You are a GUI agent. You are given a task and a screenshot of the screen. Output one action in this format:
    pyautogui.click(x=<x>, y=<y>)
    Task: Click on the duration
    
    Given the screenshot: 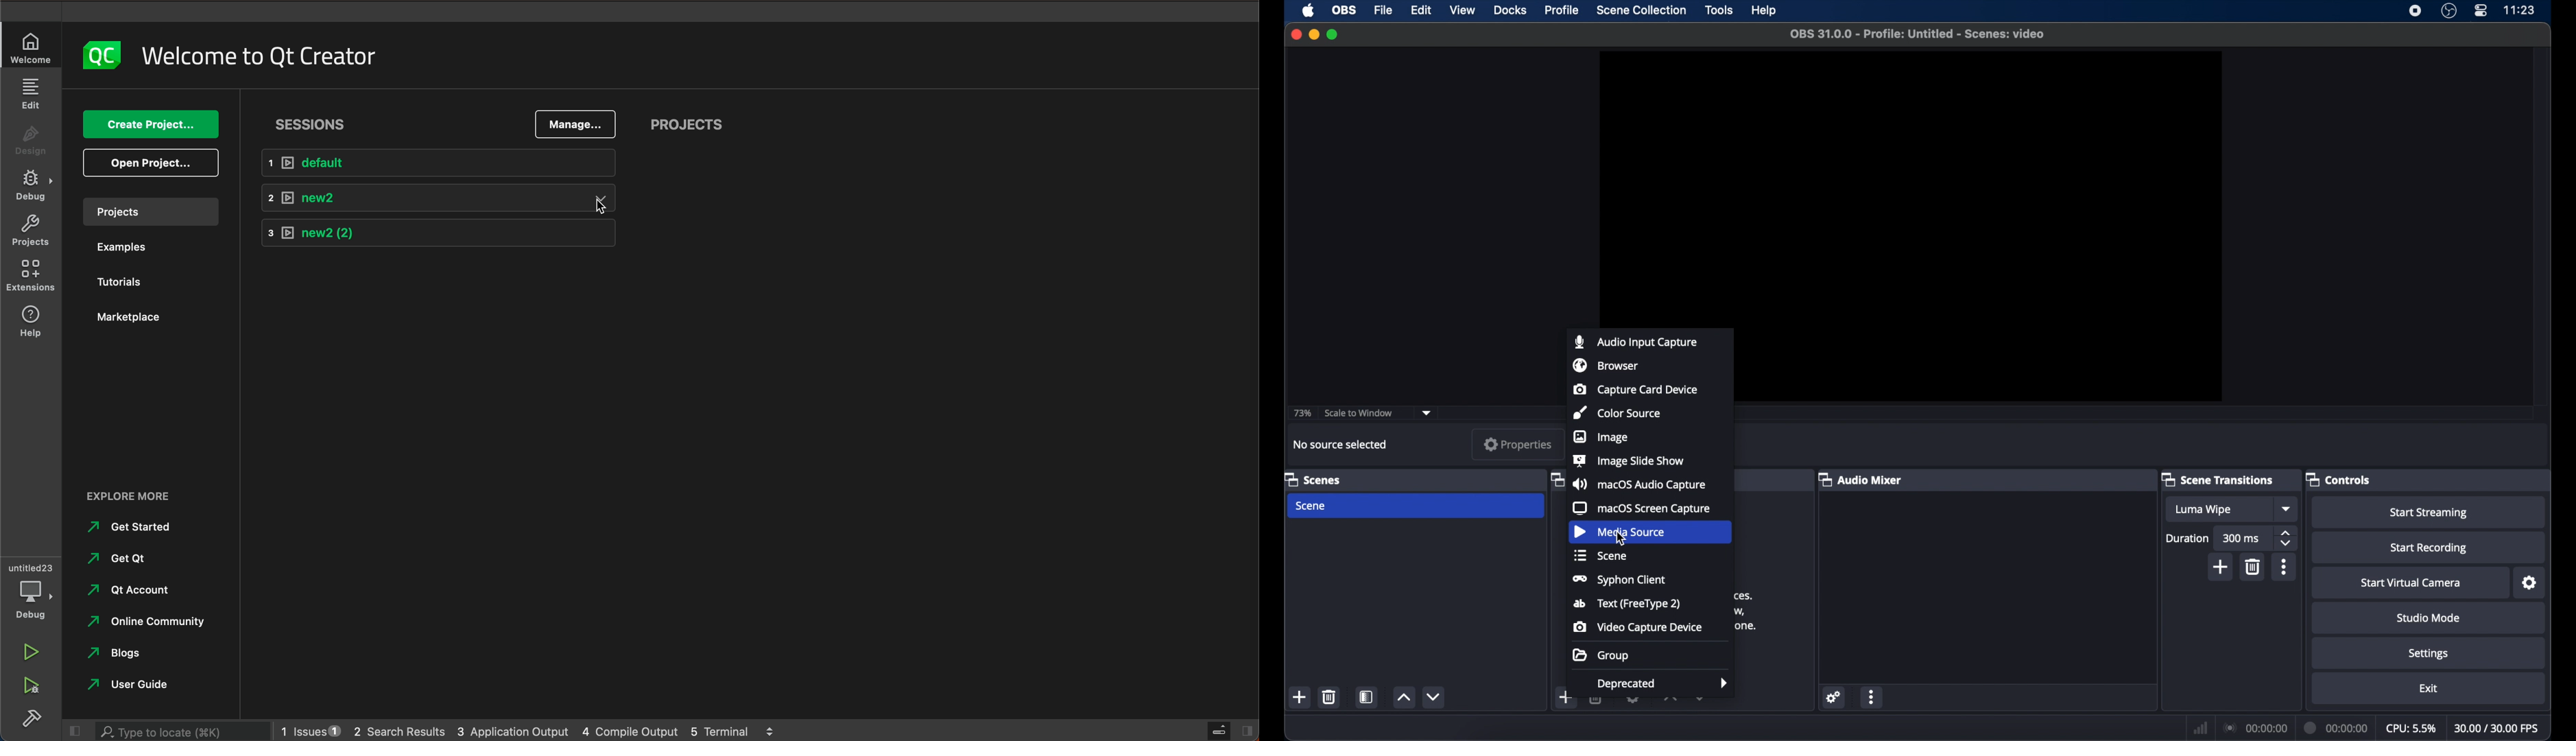 What is the action you would take?
    pyautogui.click(x=2186, y=539)
    